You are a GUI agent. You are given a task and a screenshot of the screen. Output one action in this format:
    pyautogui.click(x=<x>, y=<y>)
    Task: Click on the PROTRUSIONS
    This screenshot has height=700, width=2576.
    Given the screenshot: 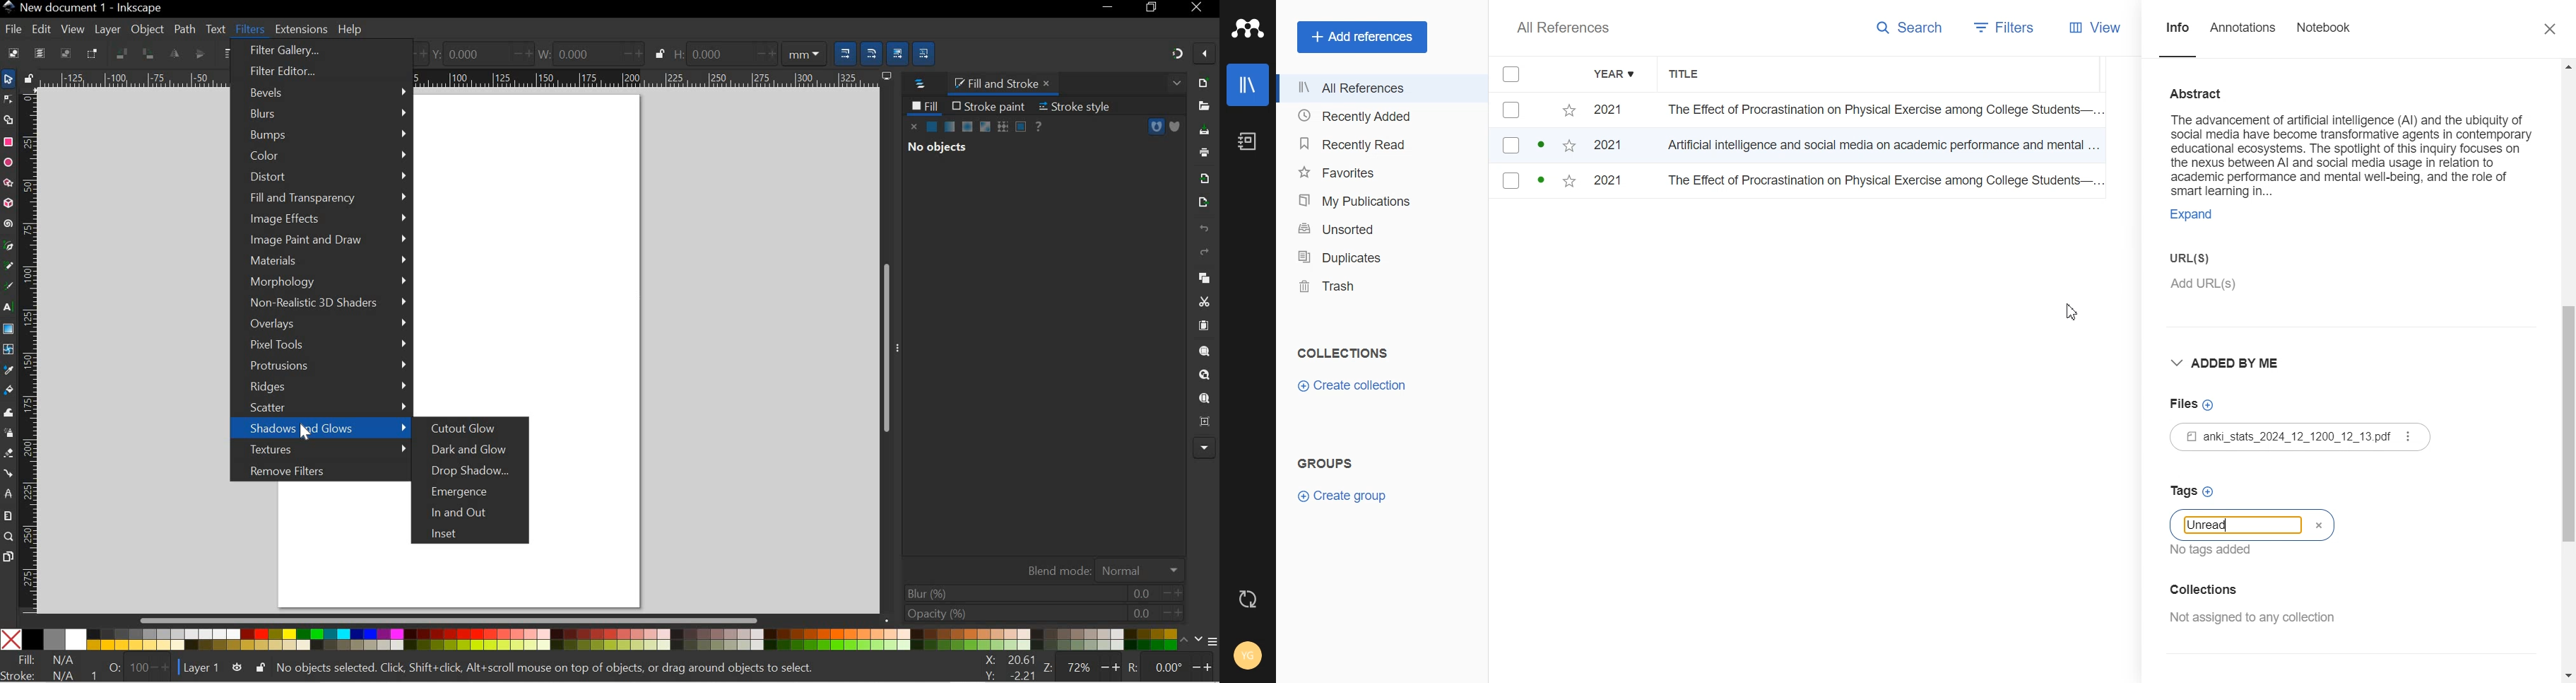 What is the action you would take?
    pyautogui.click(x=321, y=368)
    